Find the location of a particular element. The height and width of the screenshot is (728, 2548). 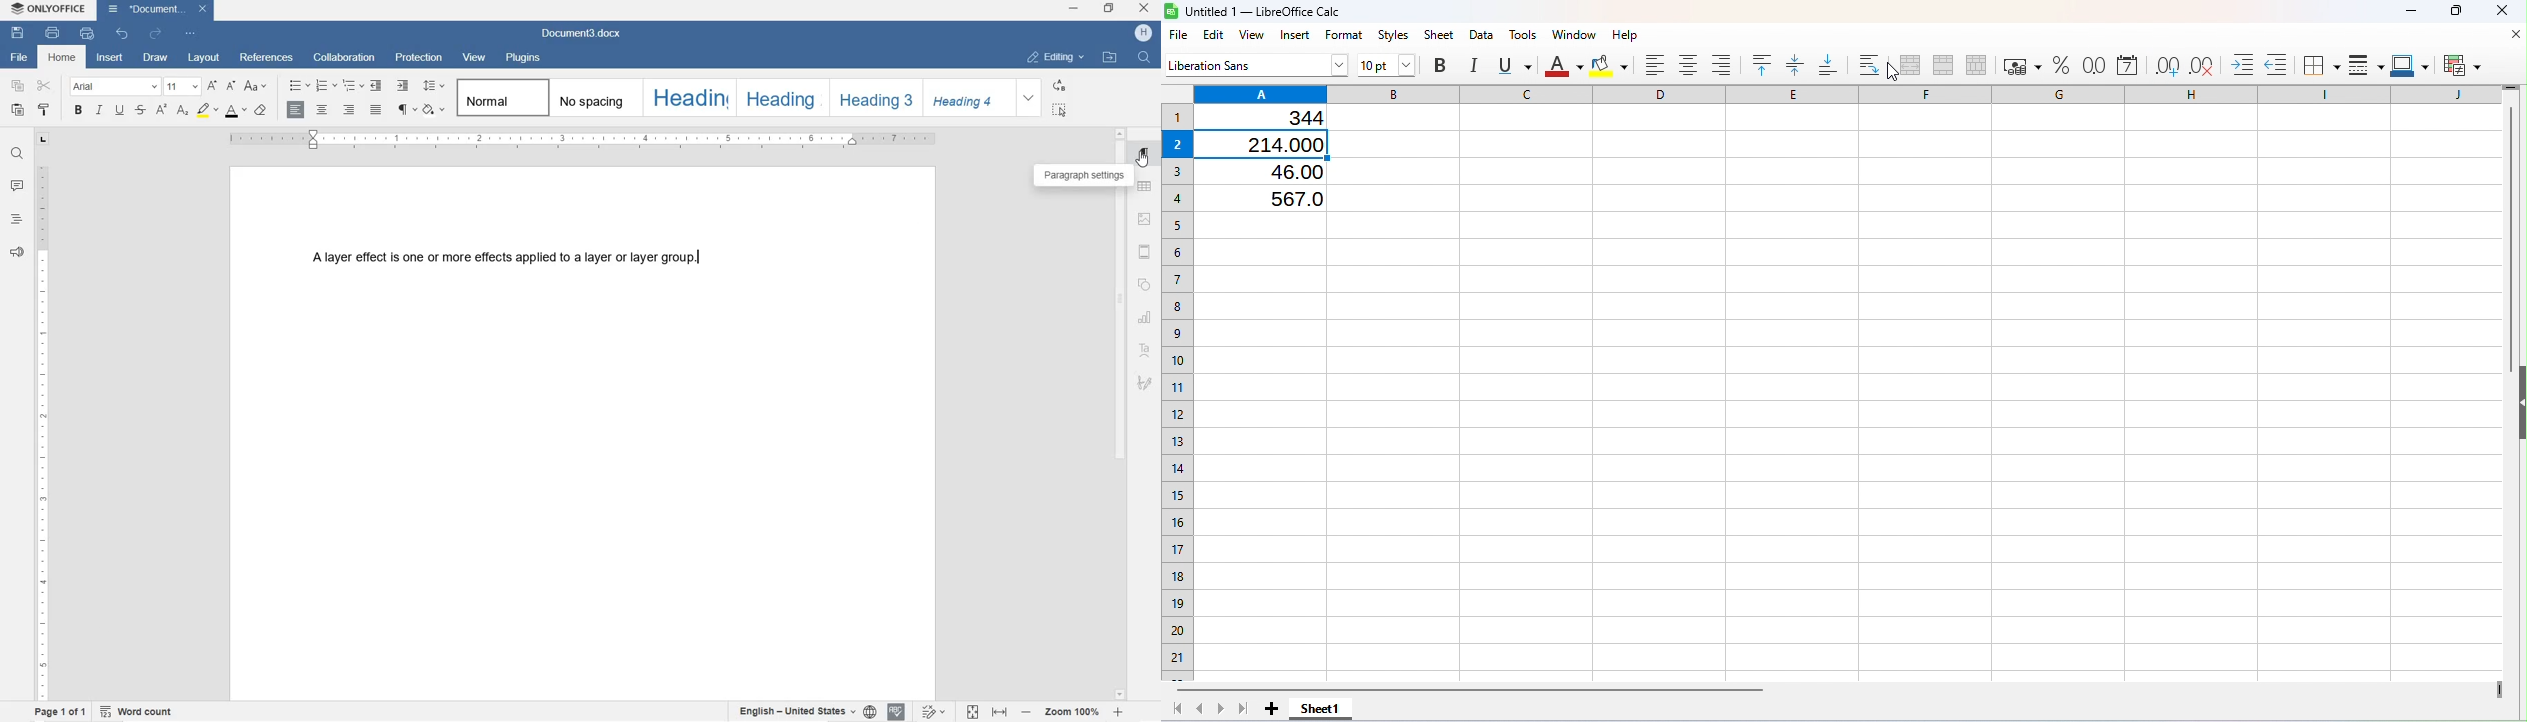

PAGE 1 OF 1 is located at coordinates (59, 710).